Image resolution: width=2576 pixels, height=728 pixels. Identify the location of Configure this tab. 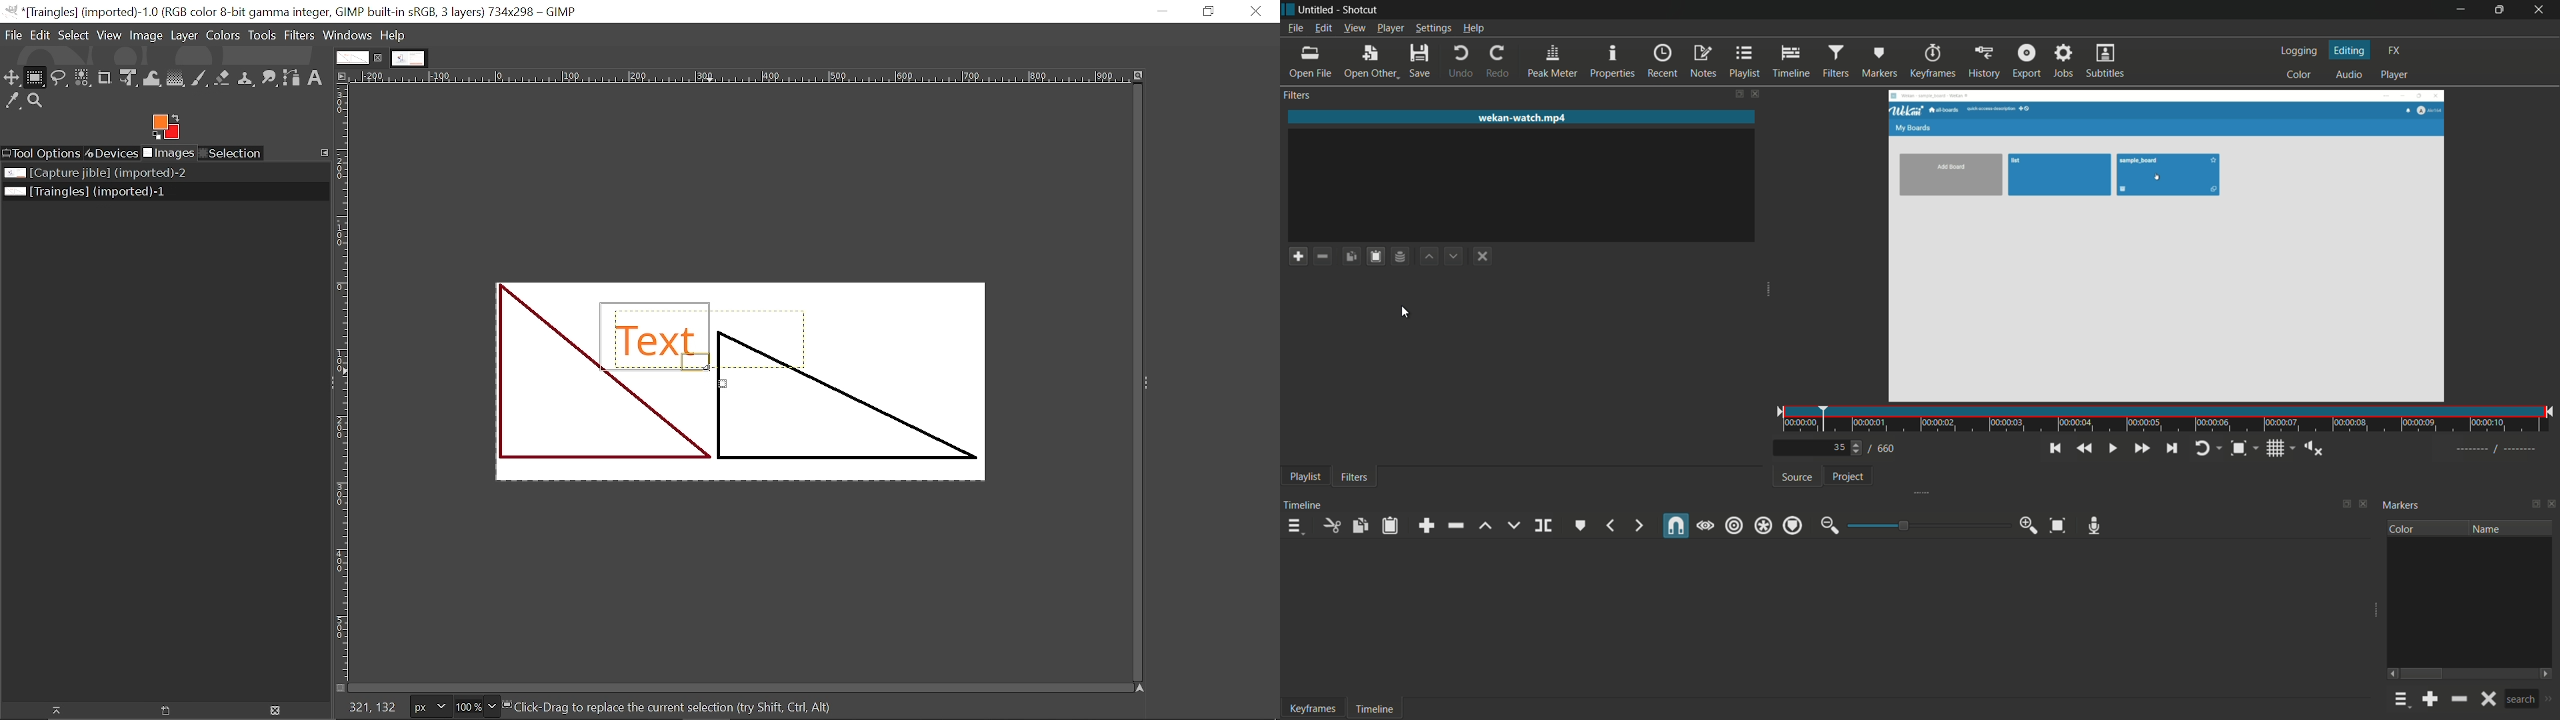
(324, 152).